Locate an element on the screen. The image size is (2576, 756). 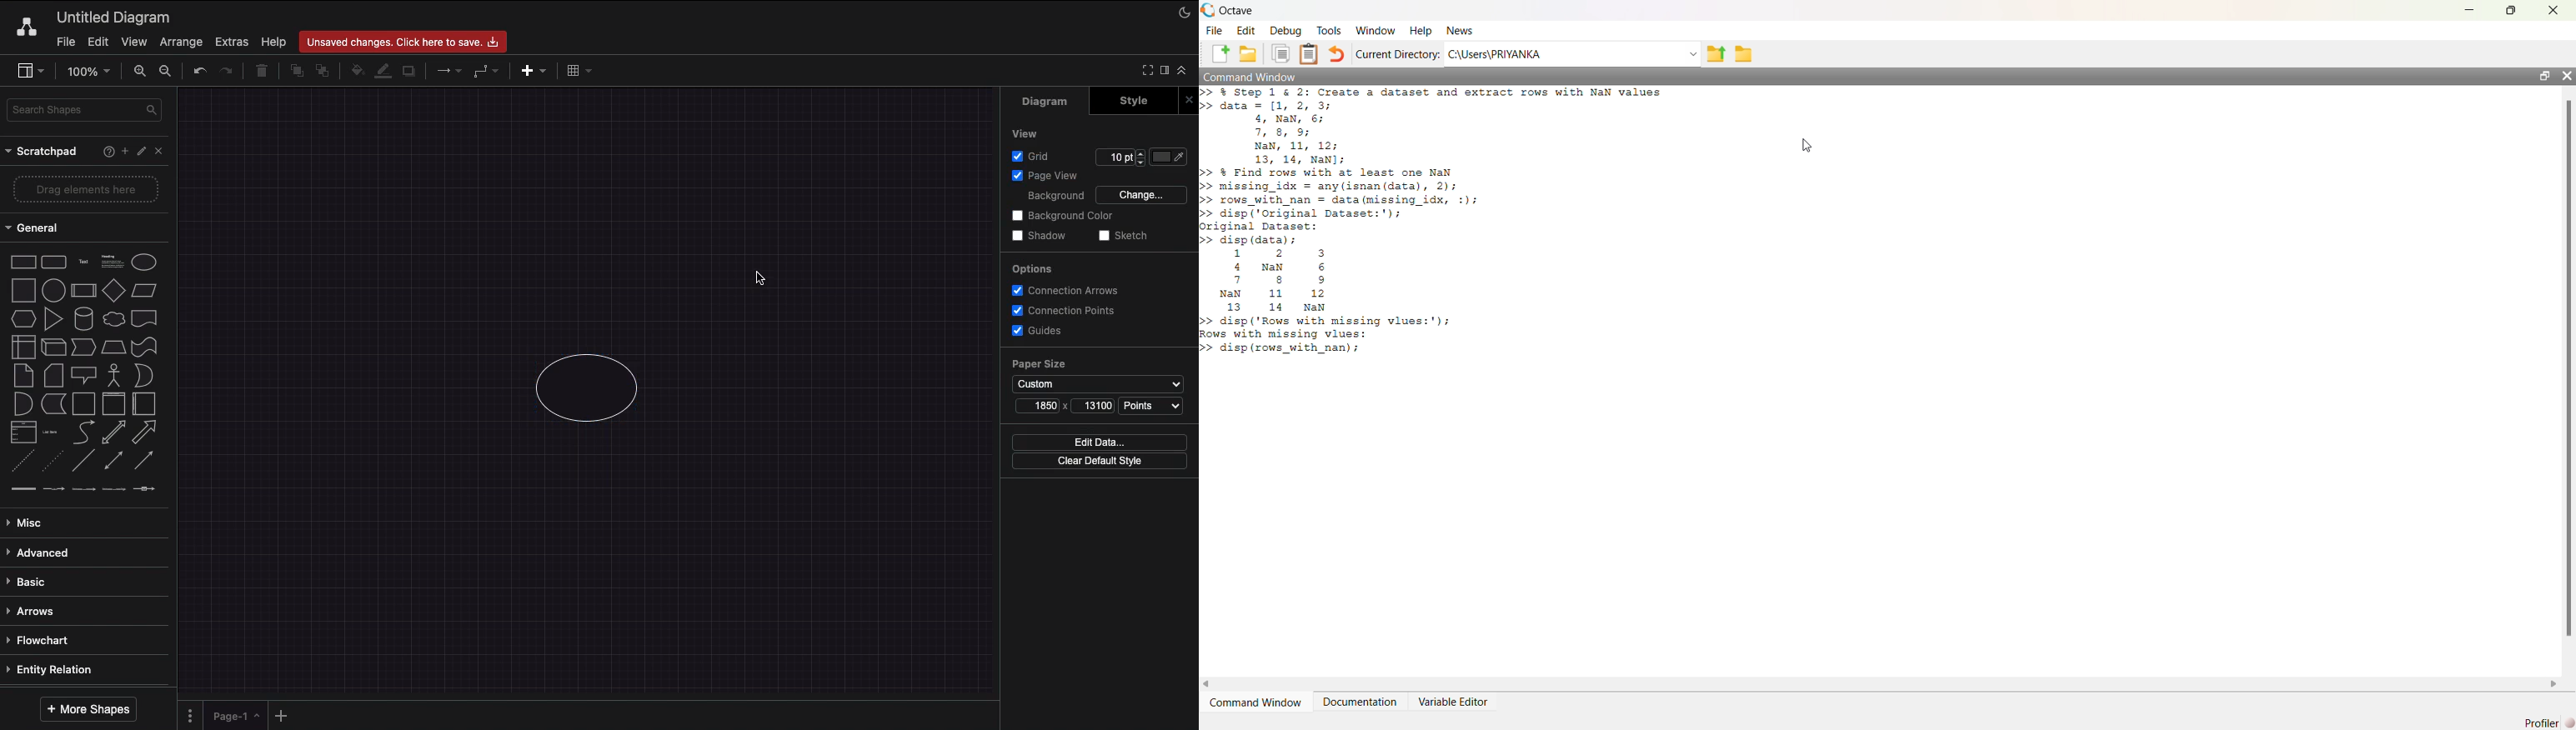
Flowchart is located at coordinates (41, 640).